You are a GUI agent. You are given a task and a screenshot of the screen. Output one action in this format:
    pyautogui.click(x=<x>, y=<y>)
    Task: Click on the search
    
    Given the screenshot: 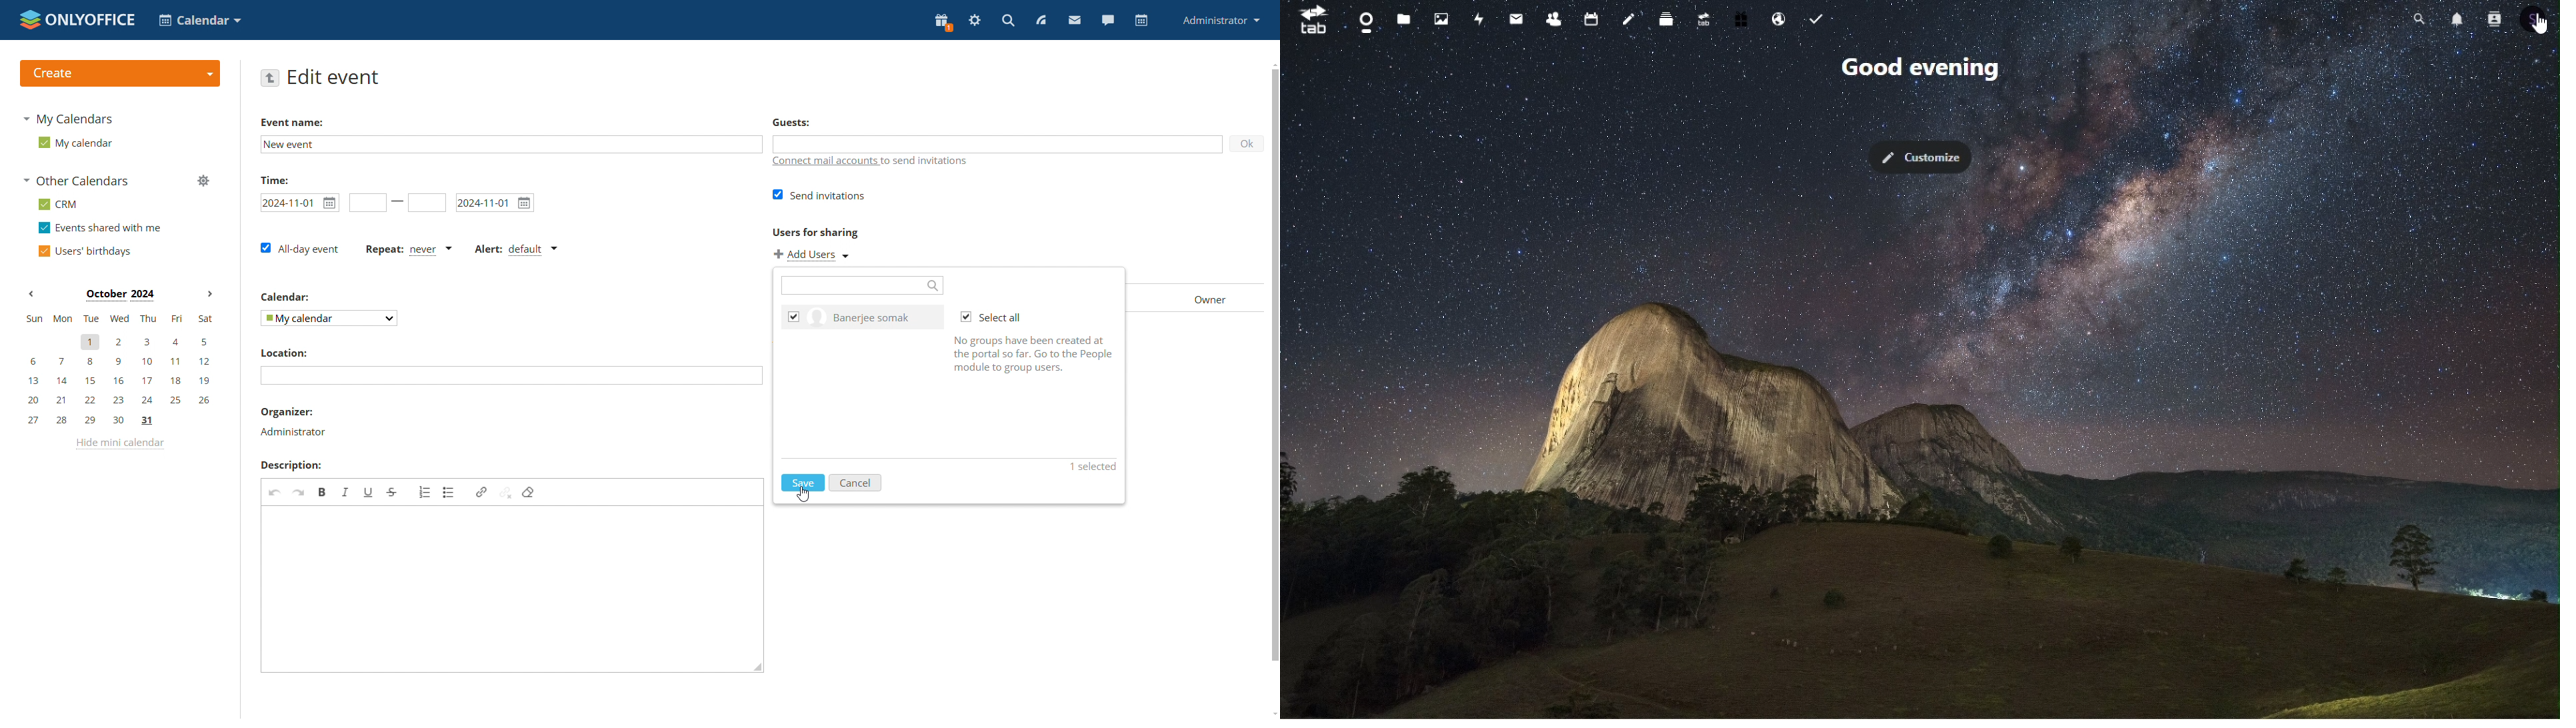 What is the action you would take?
    pyautogui.click(x=2422, y=17)
    